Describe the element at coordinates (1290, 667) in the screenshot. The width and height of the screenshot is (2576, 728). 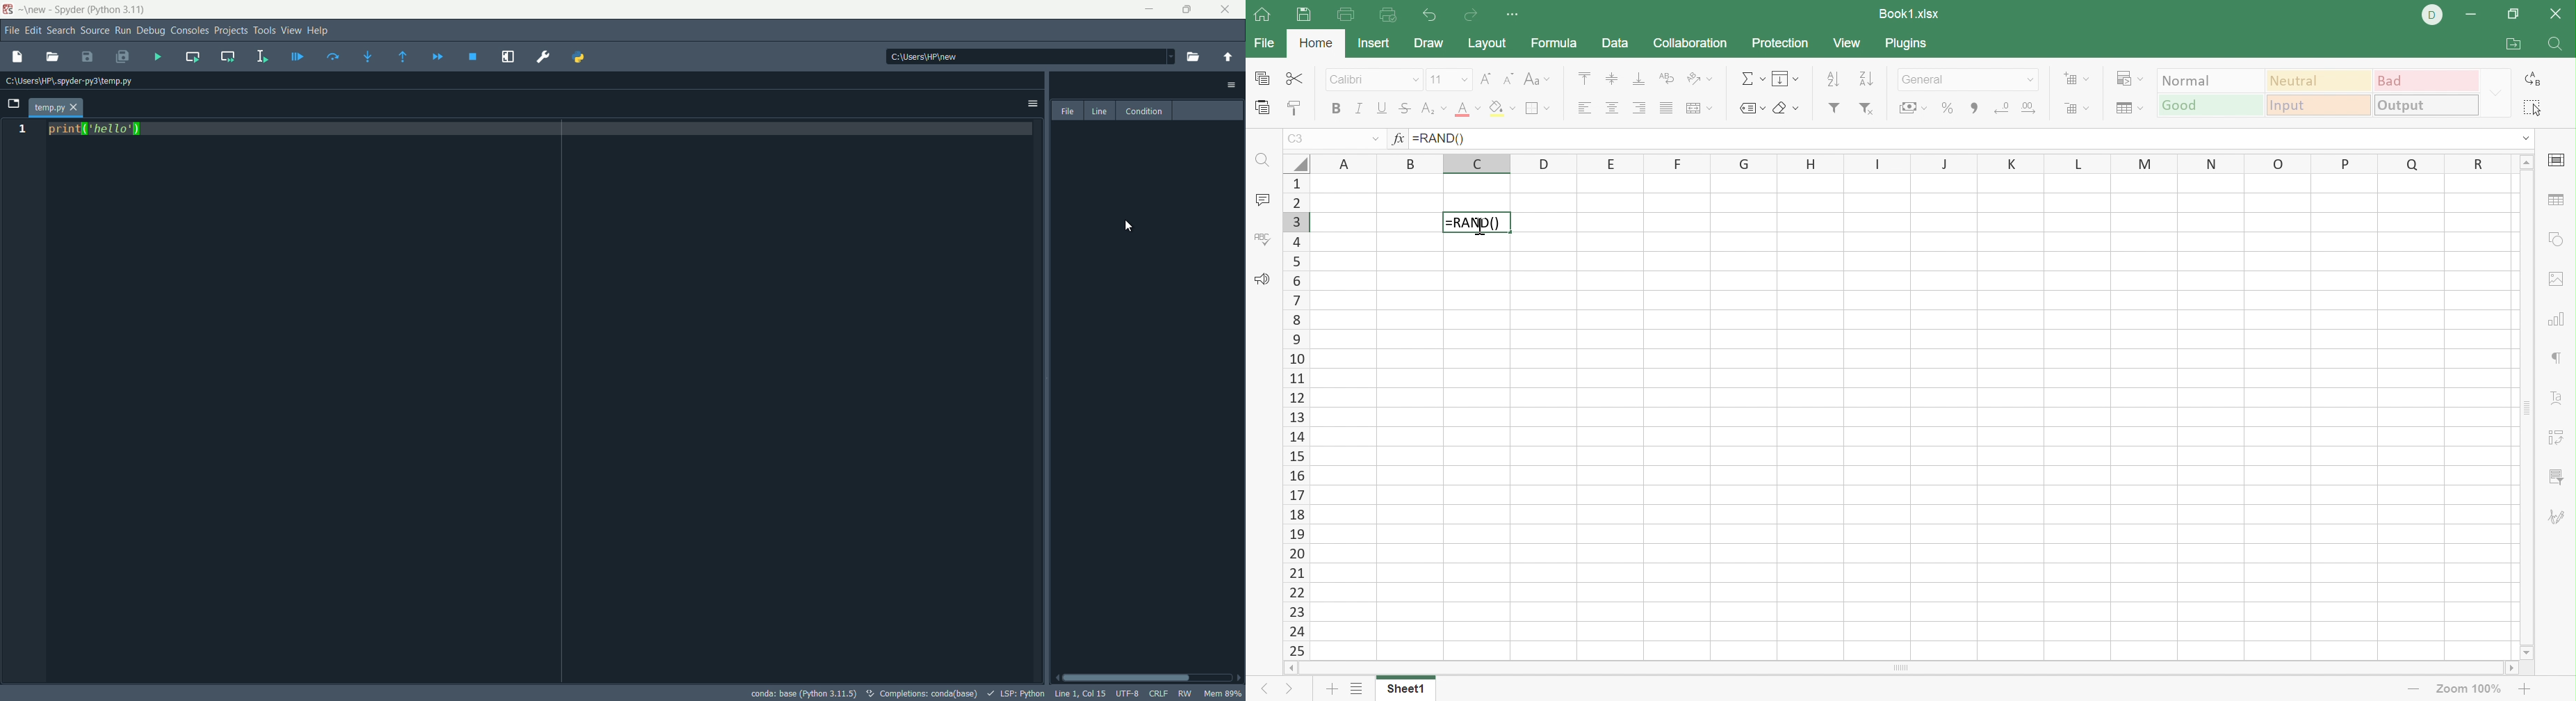
I see `Scroll left` at that location.